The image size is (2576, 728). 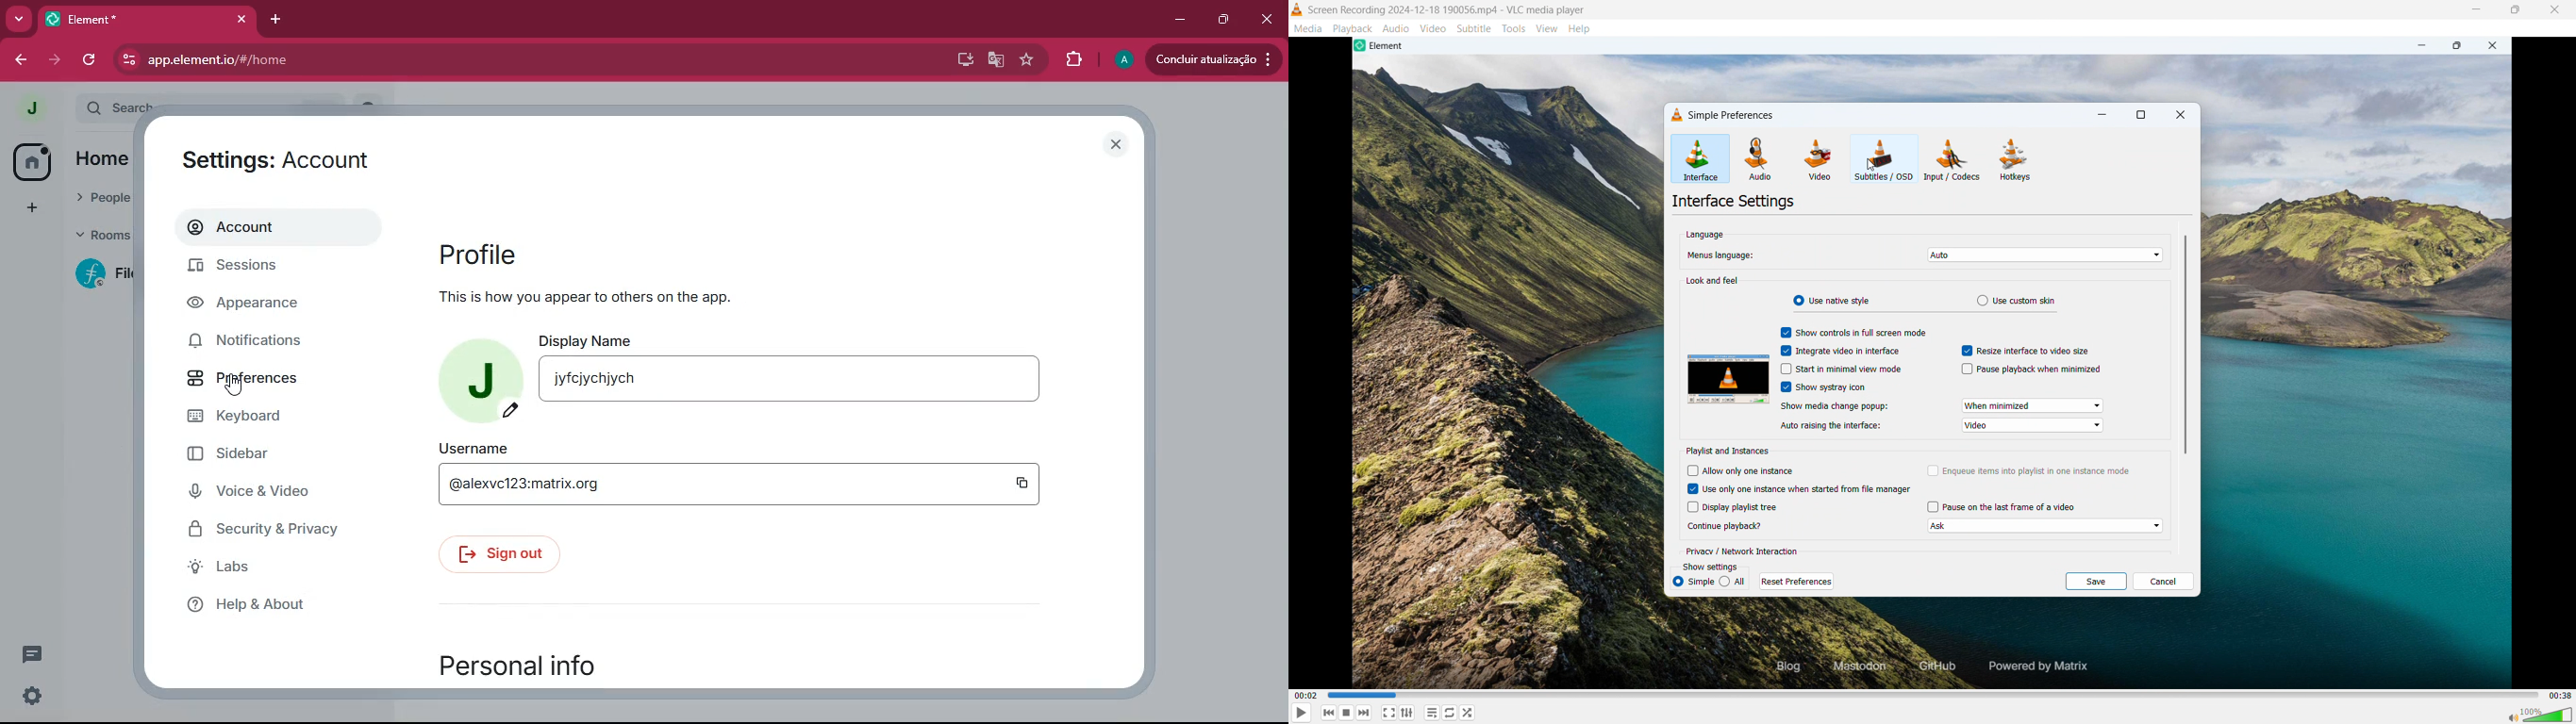 What do you see at coordinates (1024, 60) in the screenshot?
I see `favourite` at bounding box center [1024, 60].